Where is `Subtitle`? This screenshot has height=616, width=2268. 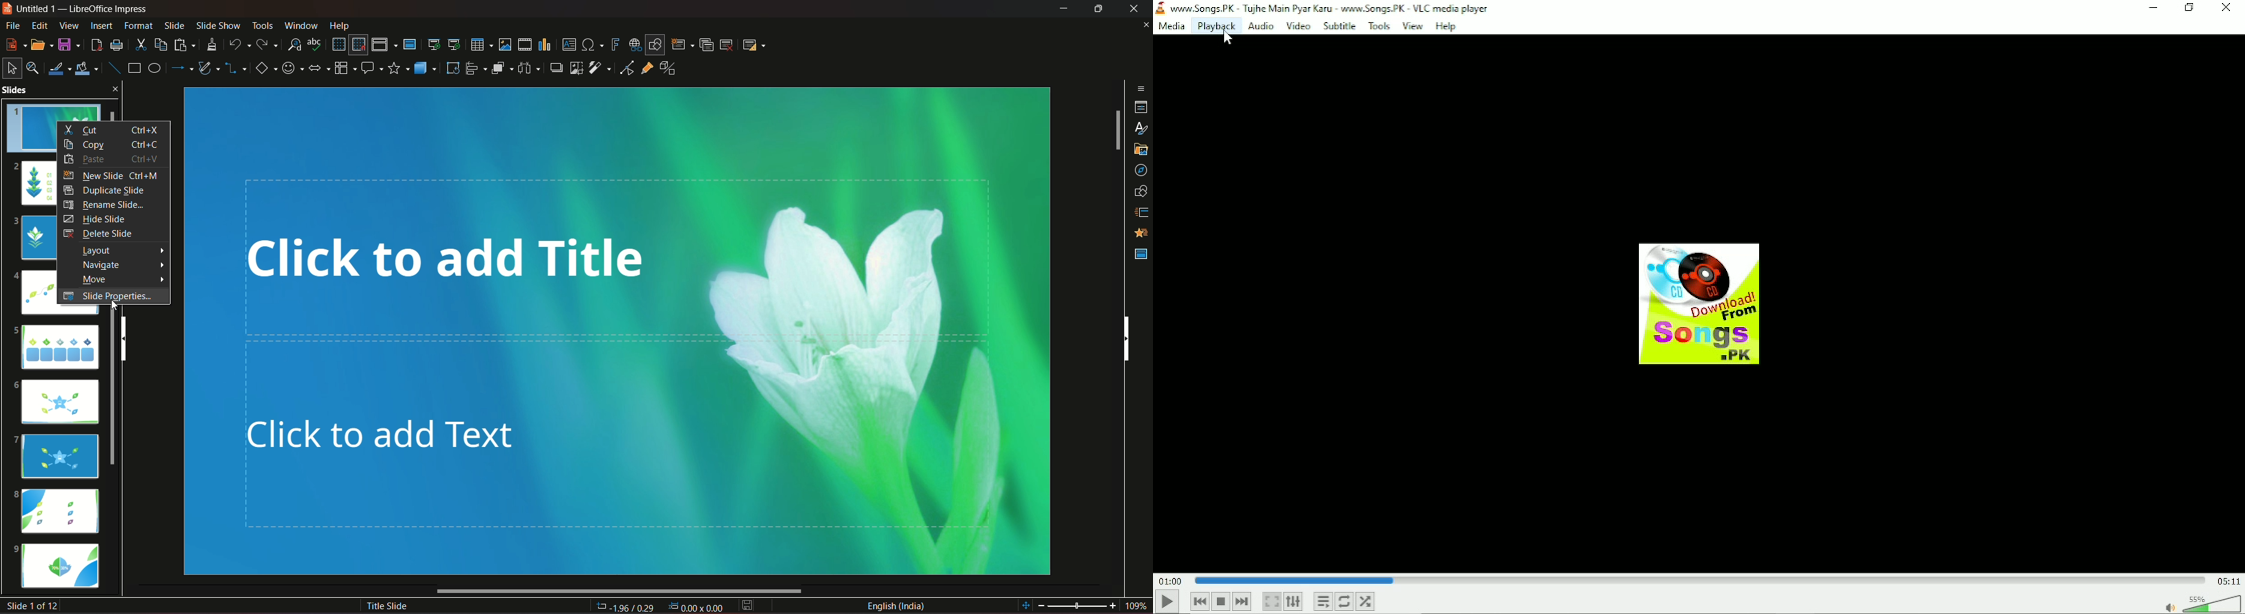 Subtitle is located at coordinates (1339, 27).